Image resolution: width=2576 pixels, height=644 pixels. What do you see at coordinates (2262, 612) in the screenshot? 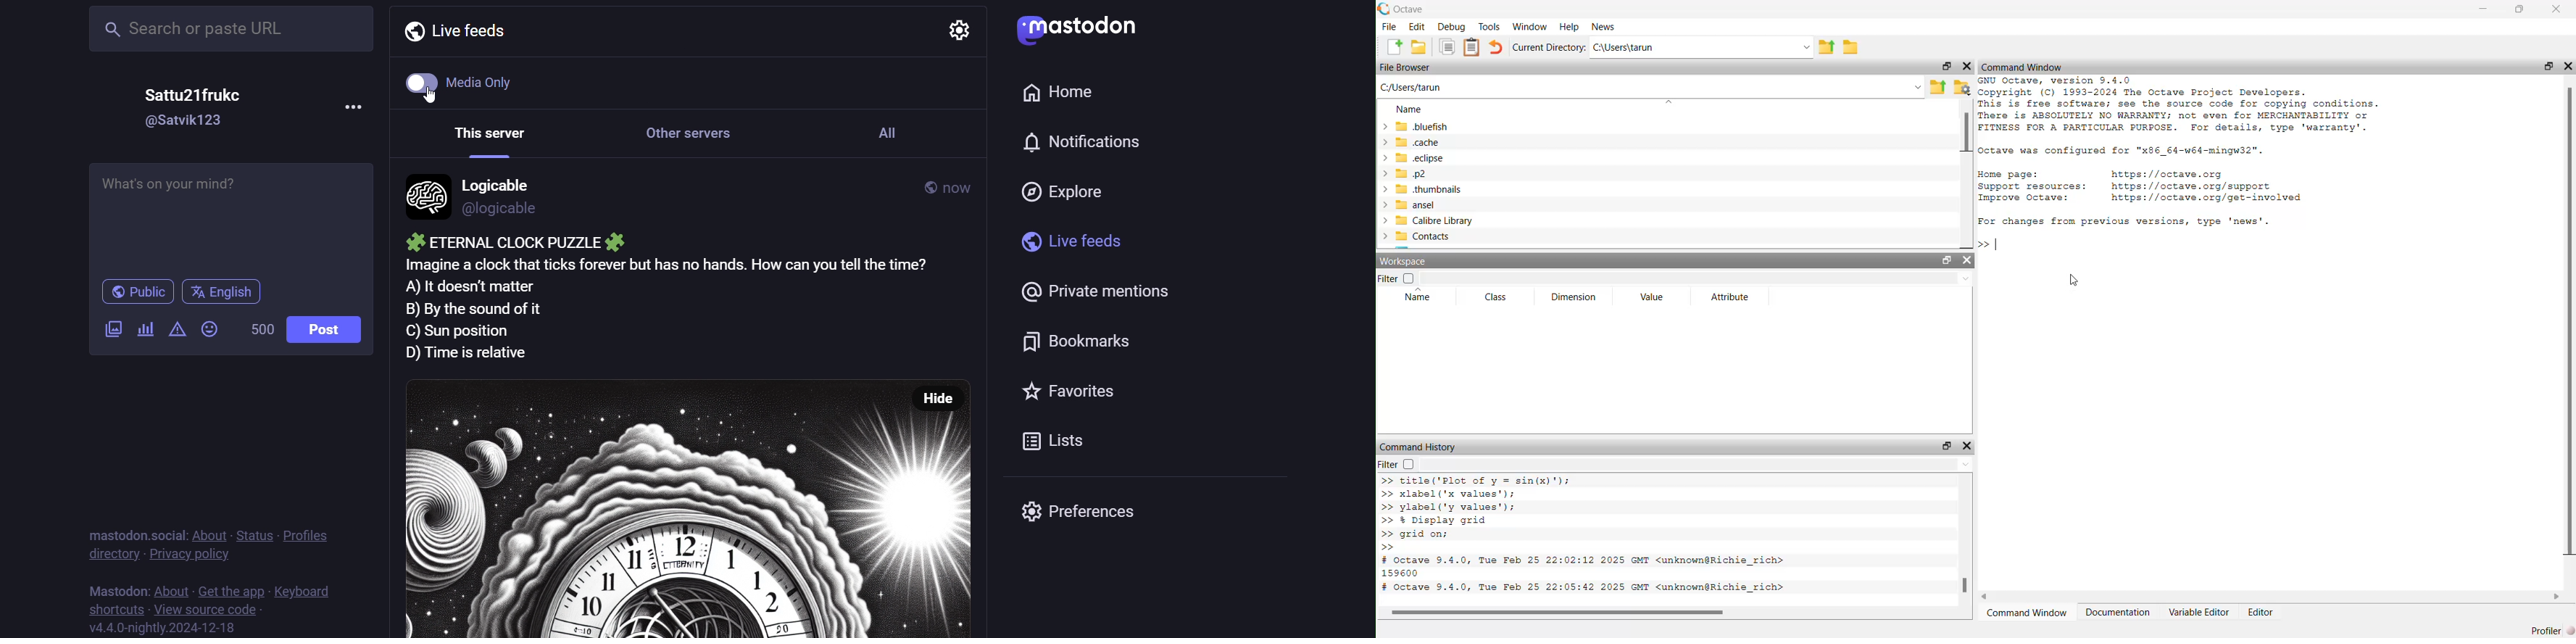
I see `Editor` at bounding box center [2262, 612].